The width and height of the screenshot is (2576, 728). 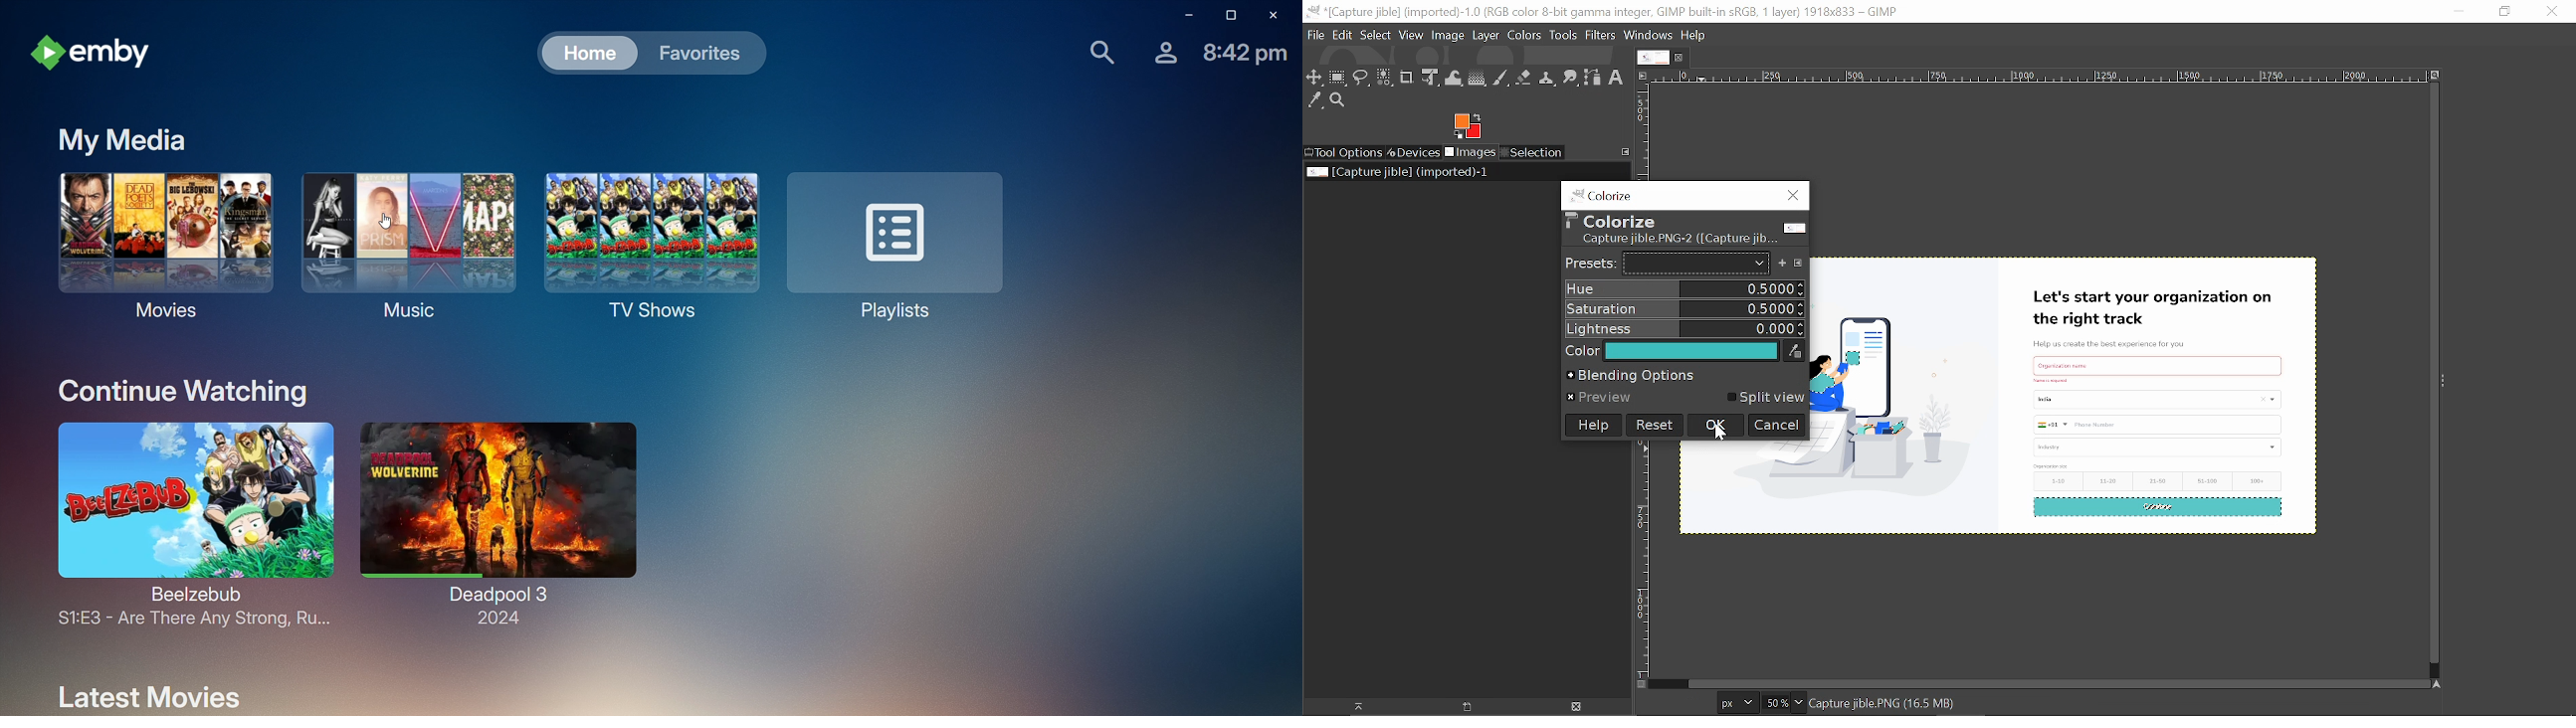 What do you see at coordinates (584, 53) in the screenshot?
I see `Home` at bounding box center [584, 53].